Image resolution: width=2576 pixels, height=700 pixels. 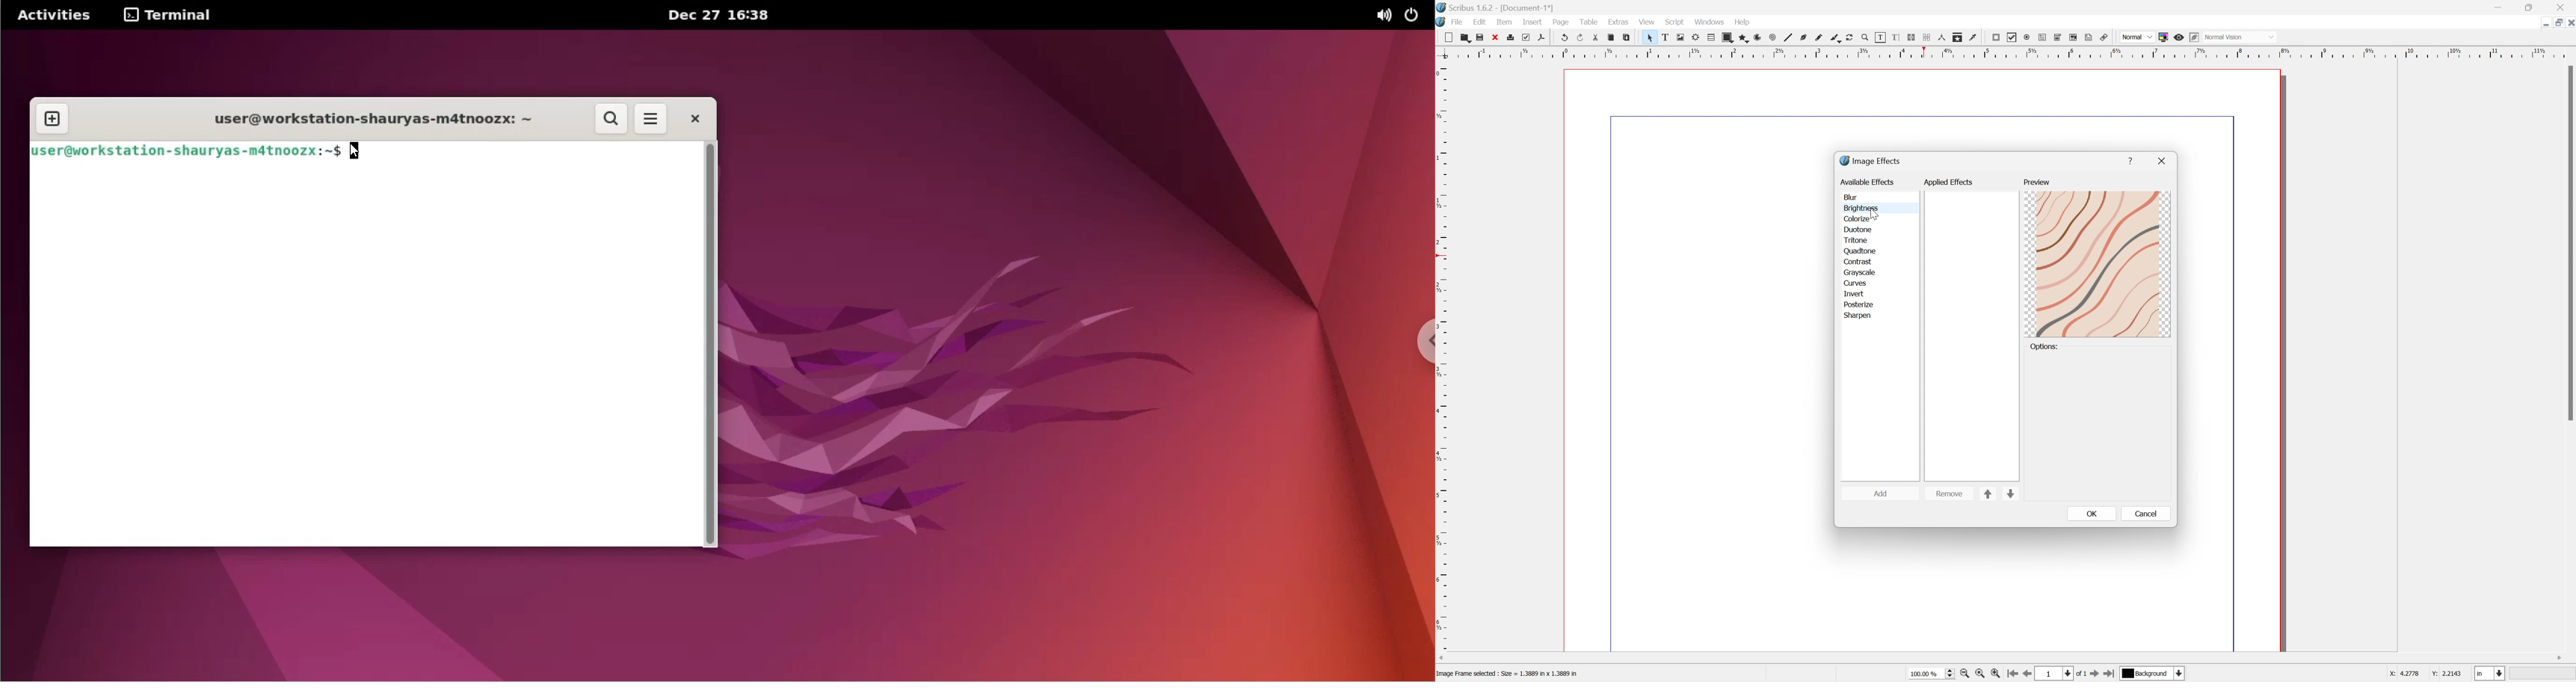 I want to click on Redo, so click(x=1579, y=37).